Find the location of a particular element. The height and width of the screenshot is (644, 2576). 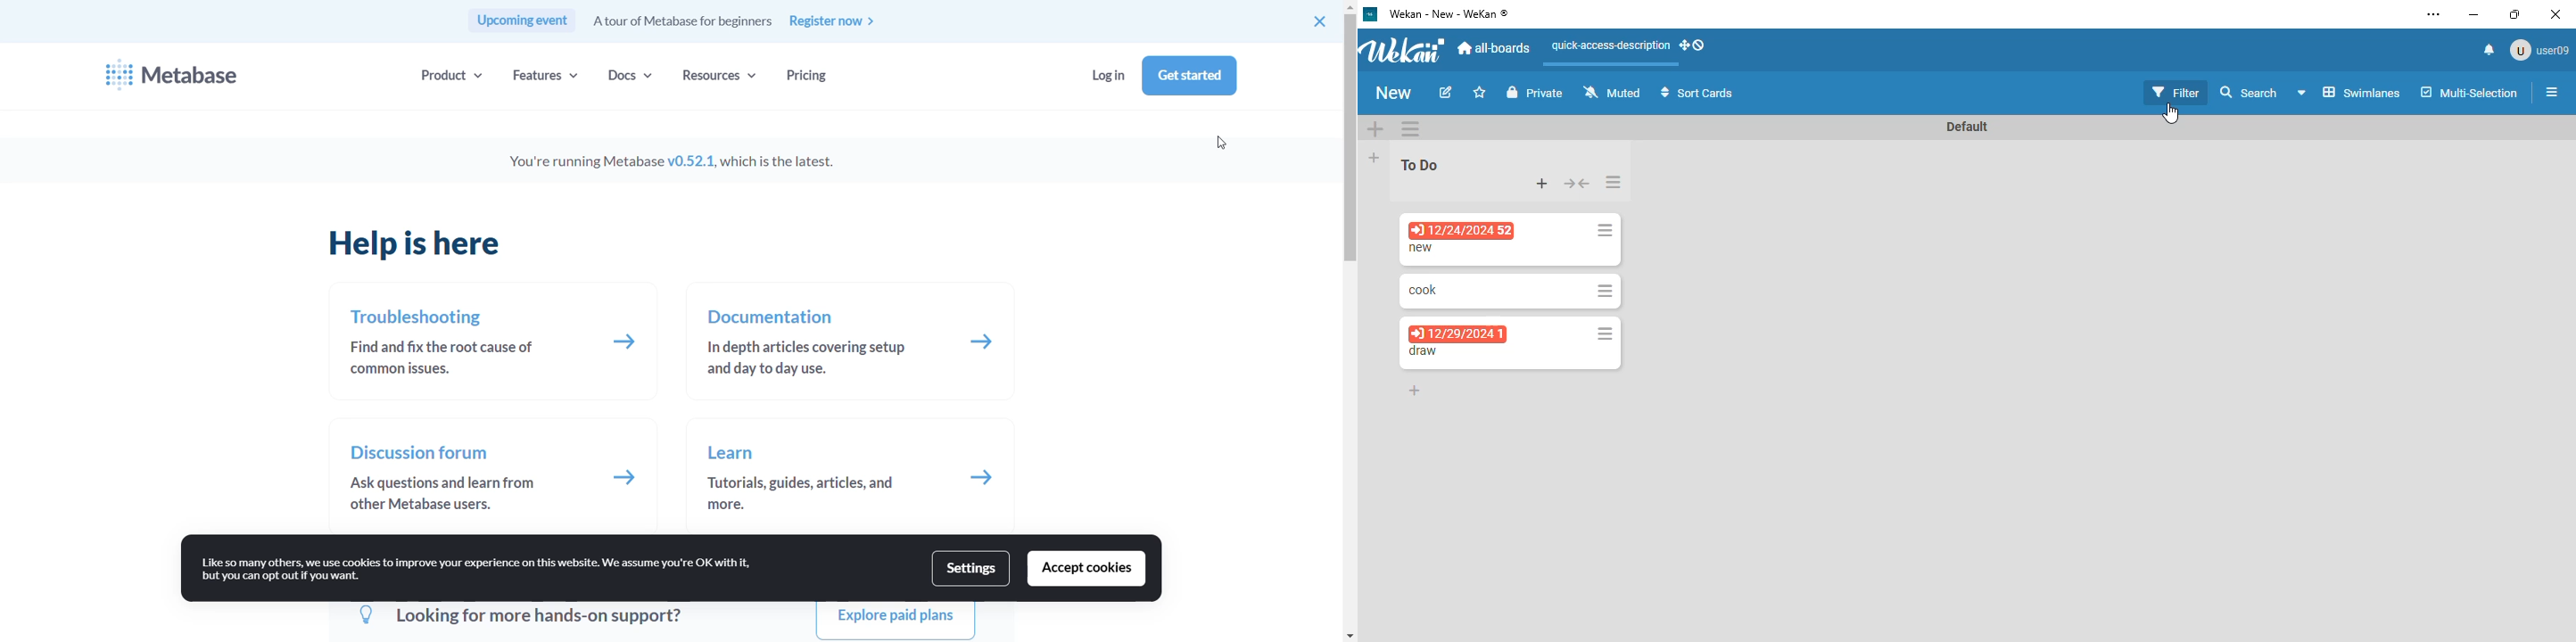

close is located at coordinates (2553, 14).